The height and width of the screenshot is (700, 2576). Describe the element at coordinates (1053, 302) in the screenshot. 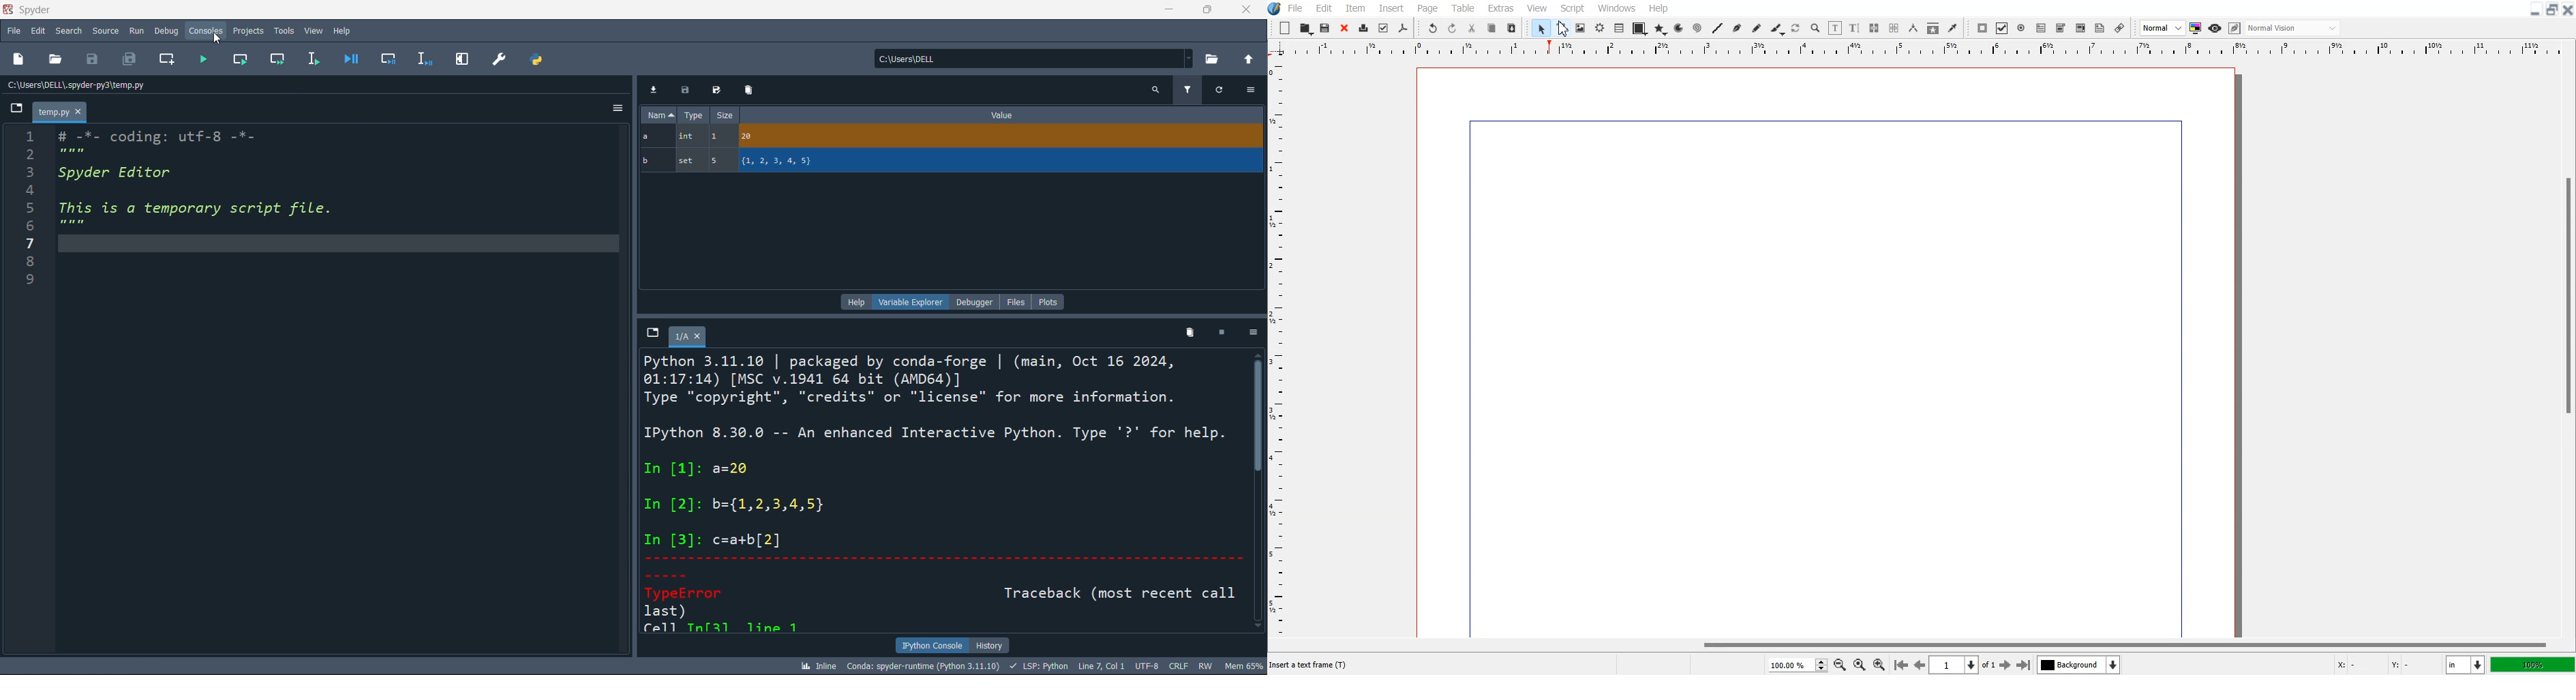

I see `plots` at that location.